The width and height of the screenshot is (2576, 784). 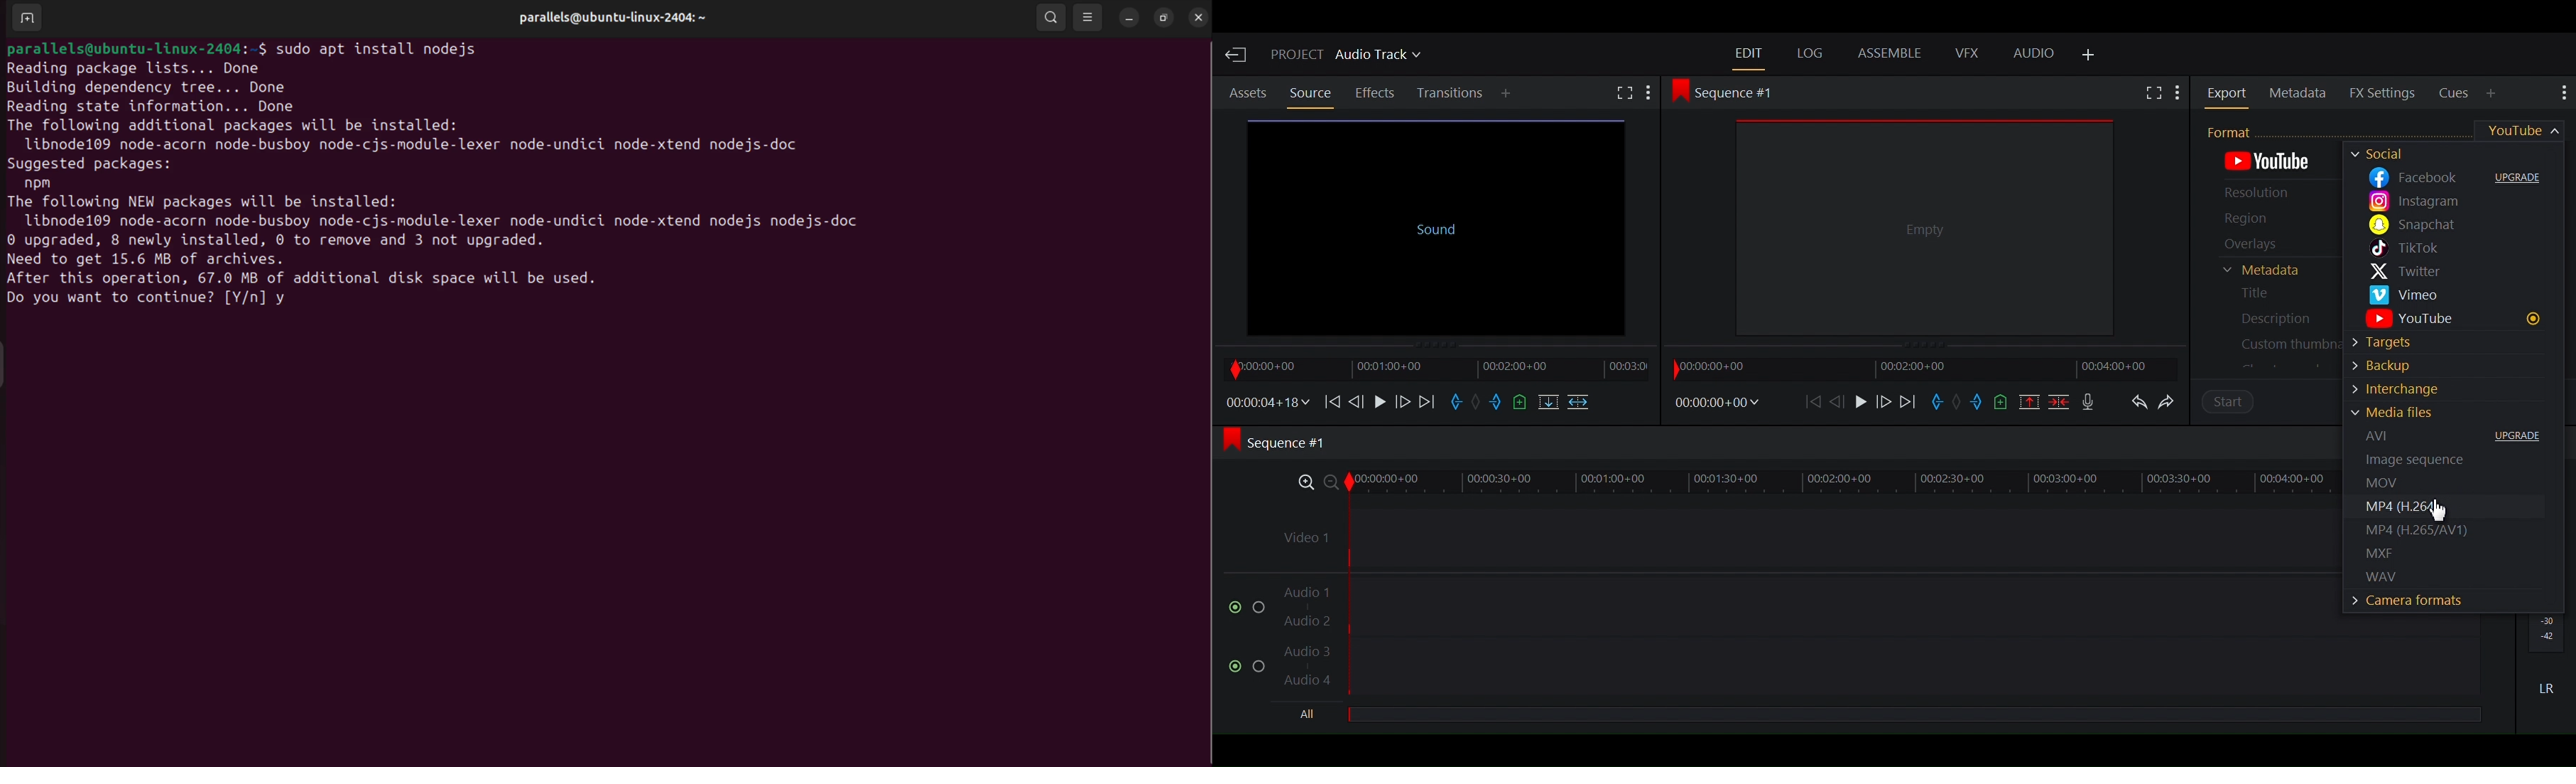 I want to click on Vimeo, so click(x=2453, y=297).